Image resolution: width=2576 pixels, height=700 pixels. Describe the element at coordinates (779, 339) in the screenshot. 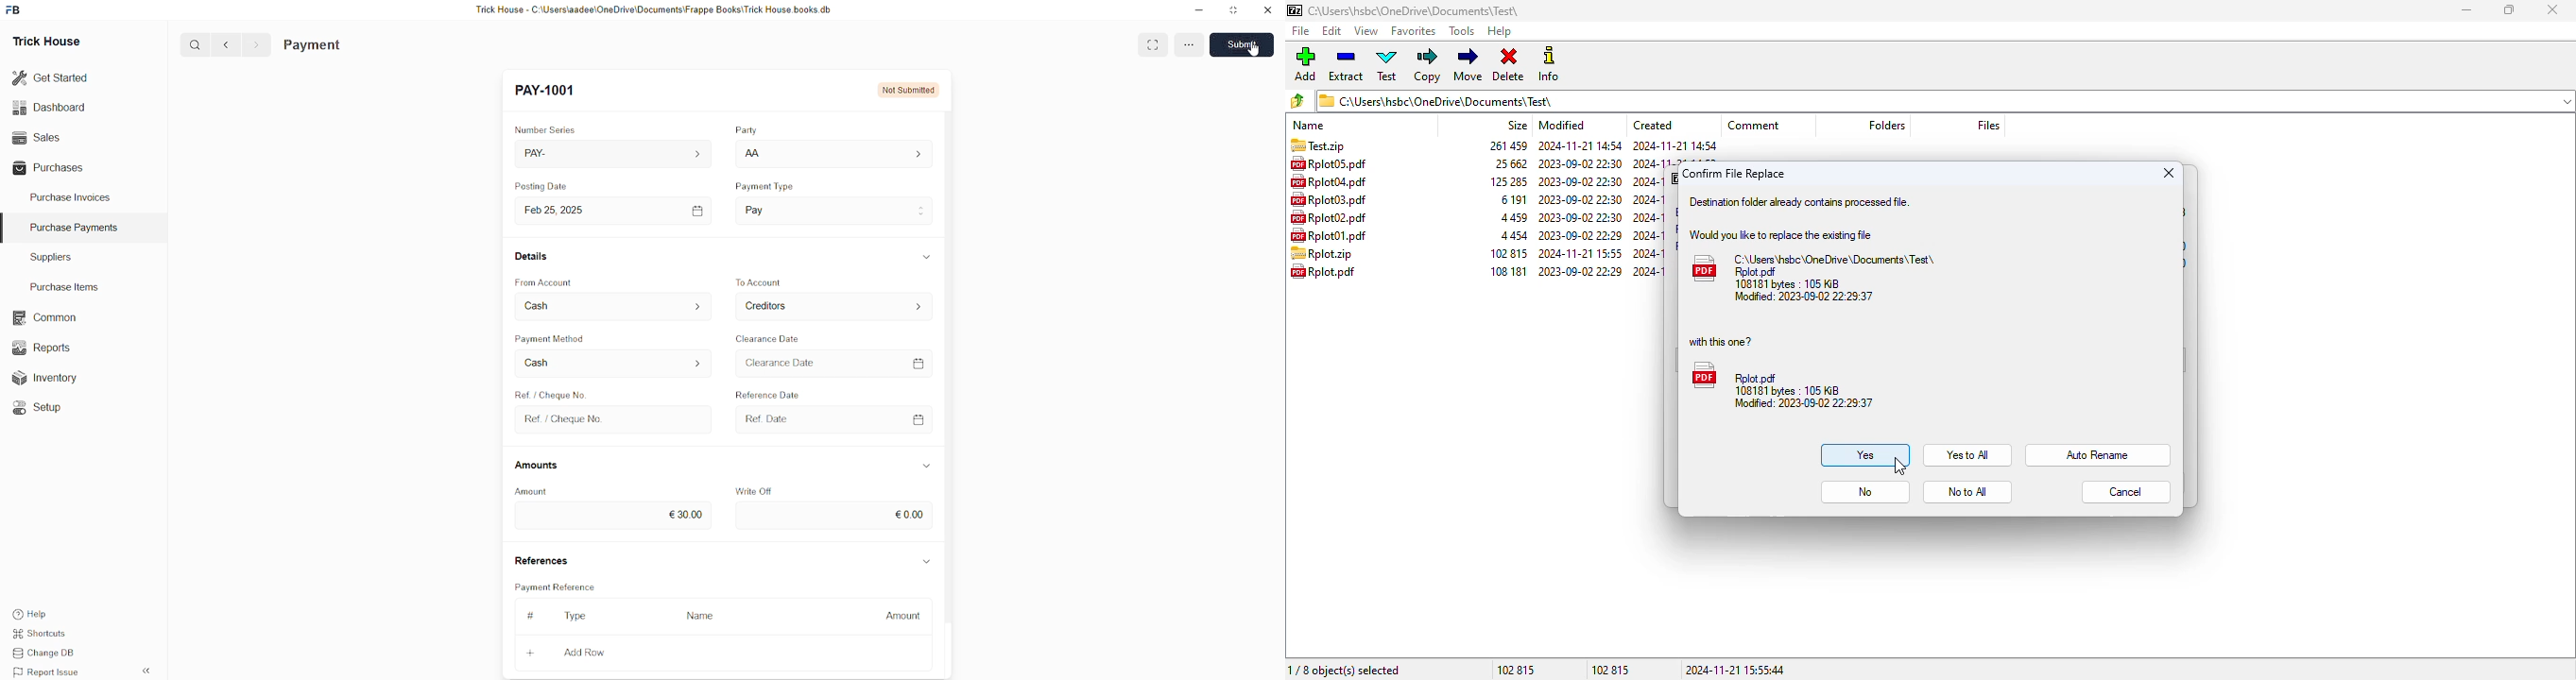

I see `Clearance Date` at that location.